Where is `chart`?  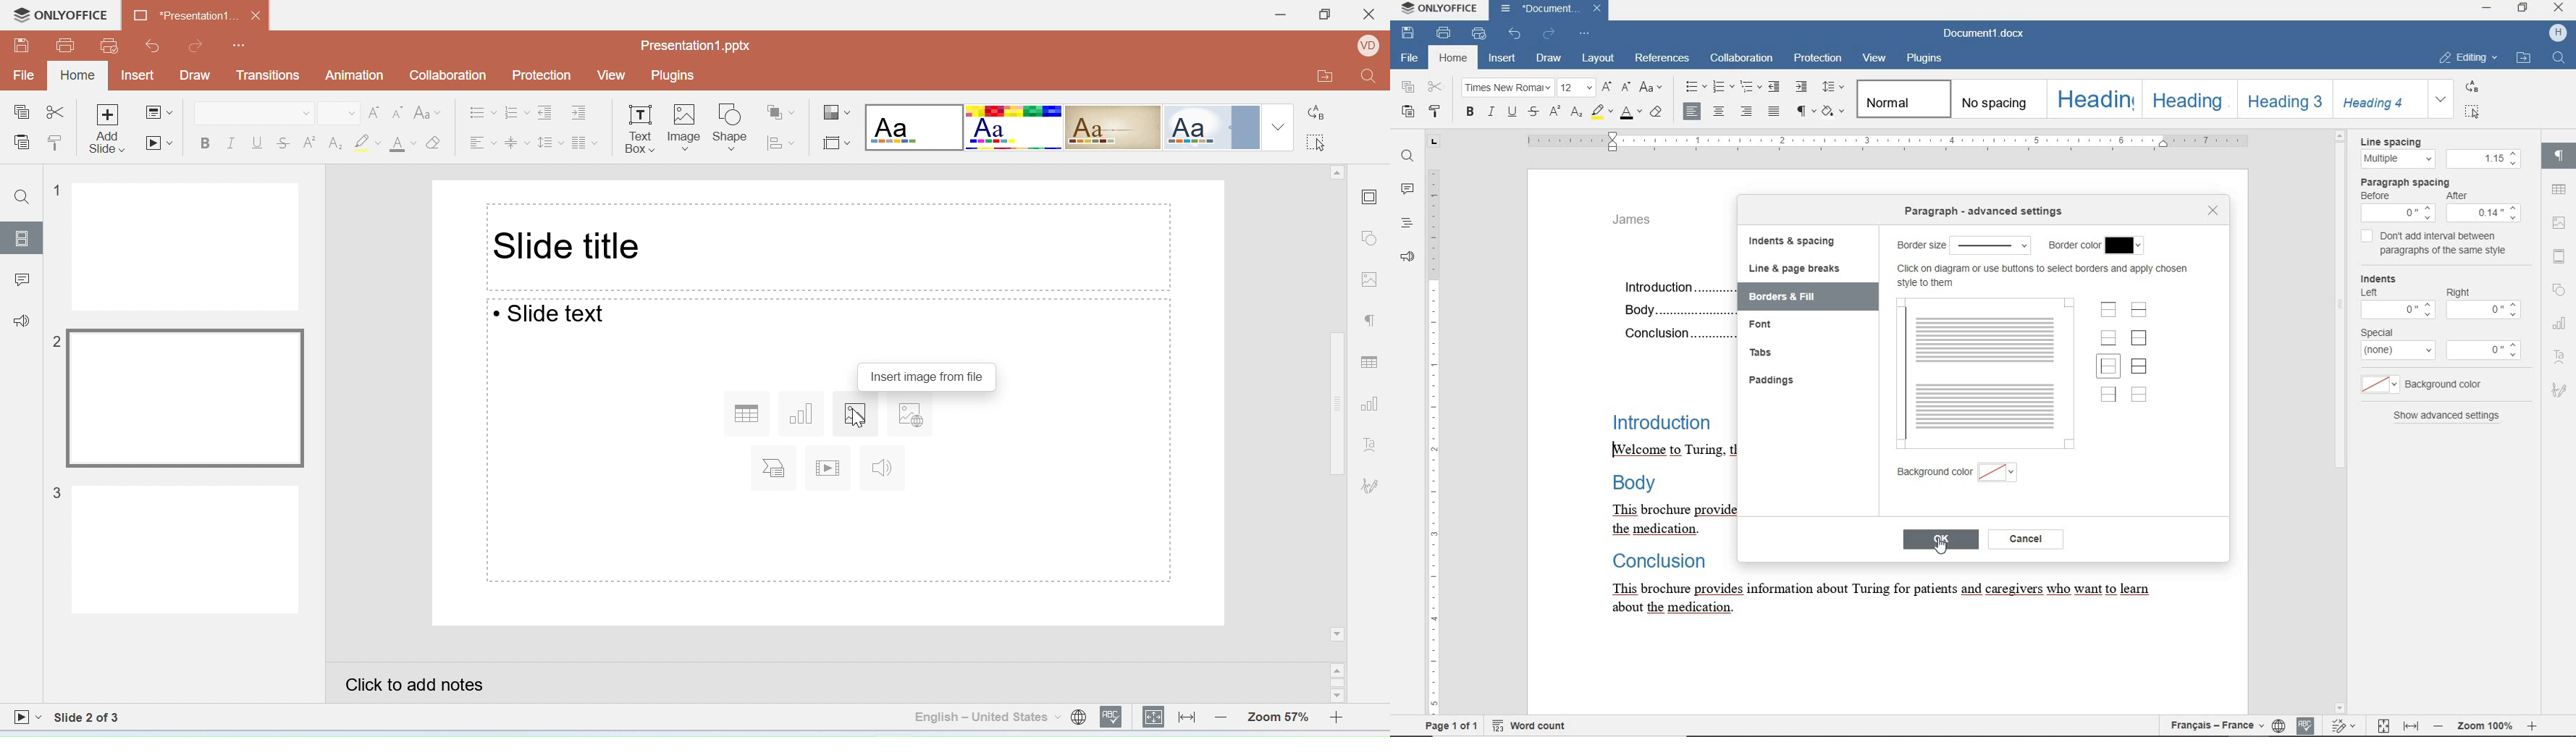 chart is located at coordinates (2560, 325).